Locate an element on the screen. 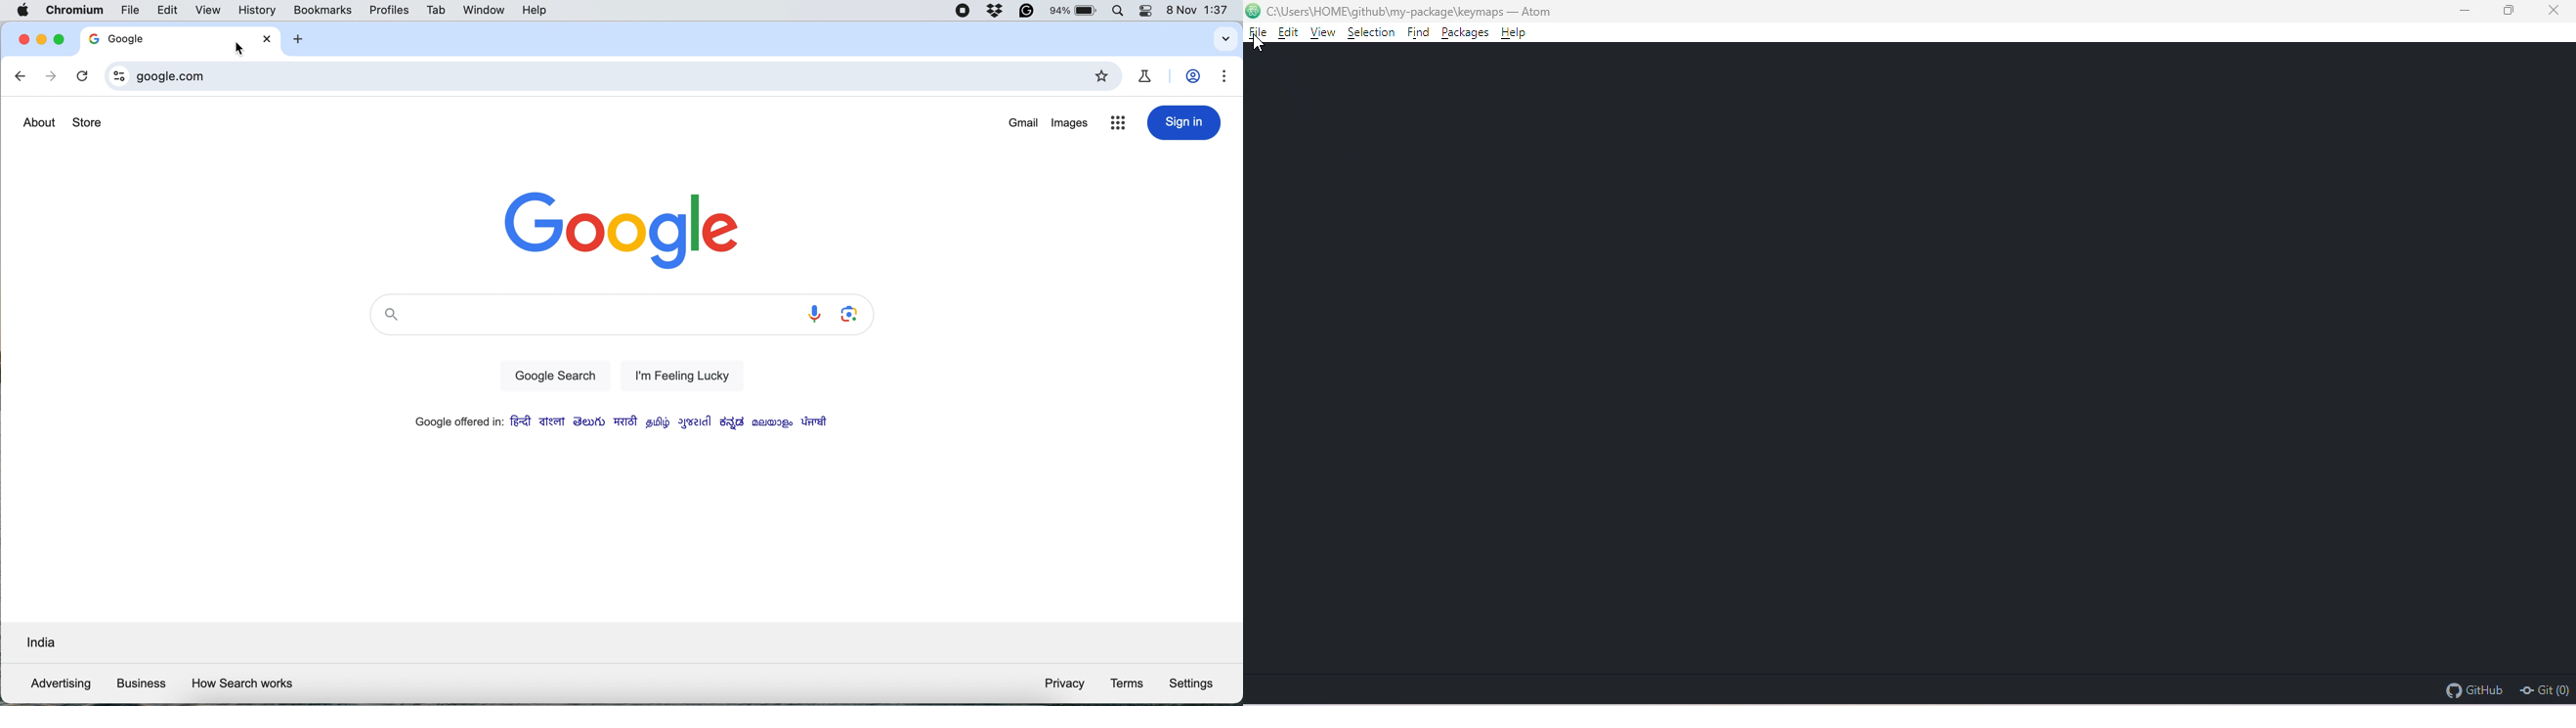 The height and width of the screenshot is (728, 2576). bookmarks is located at coordinates (323, 10).